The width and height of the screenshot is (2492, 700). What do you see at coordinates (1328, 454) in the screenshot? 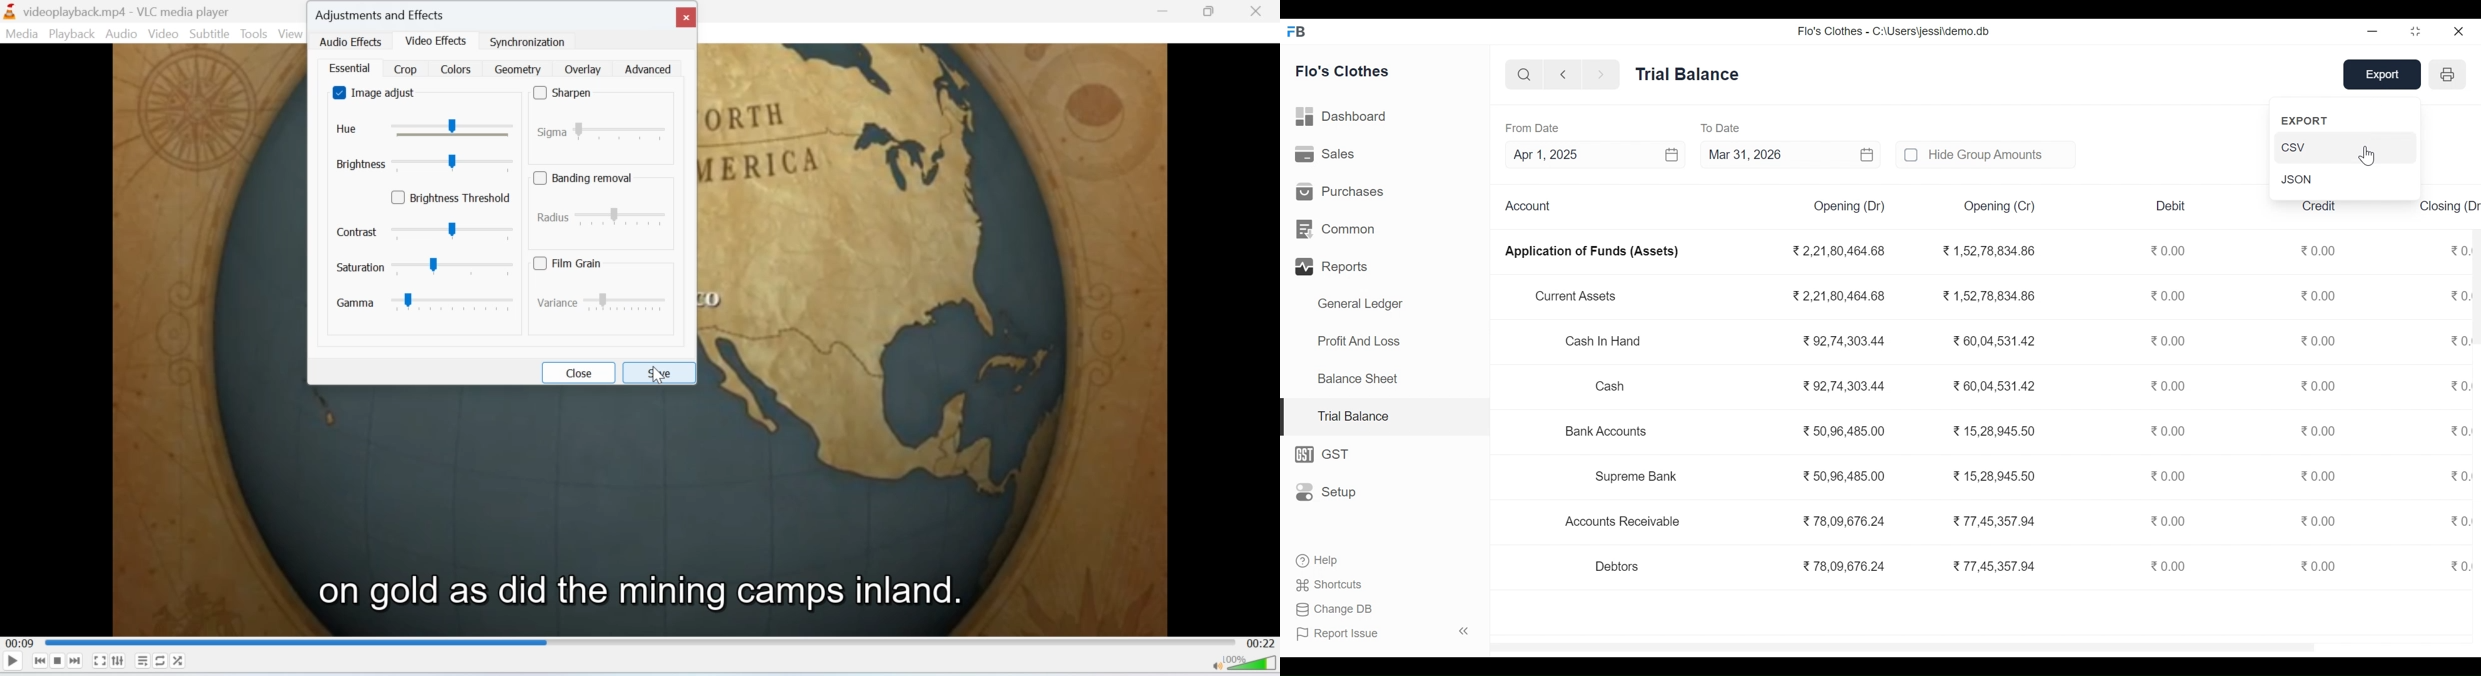
I see `GST` at bounding box center [1328, 454].